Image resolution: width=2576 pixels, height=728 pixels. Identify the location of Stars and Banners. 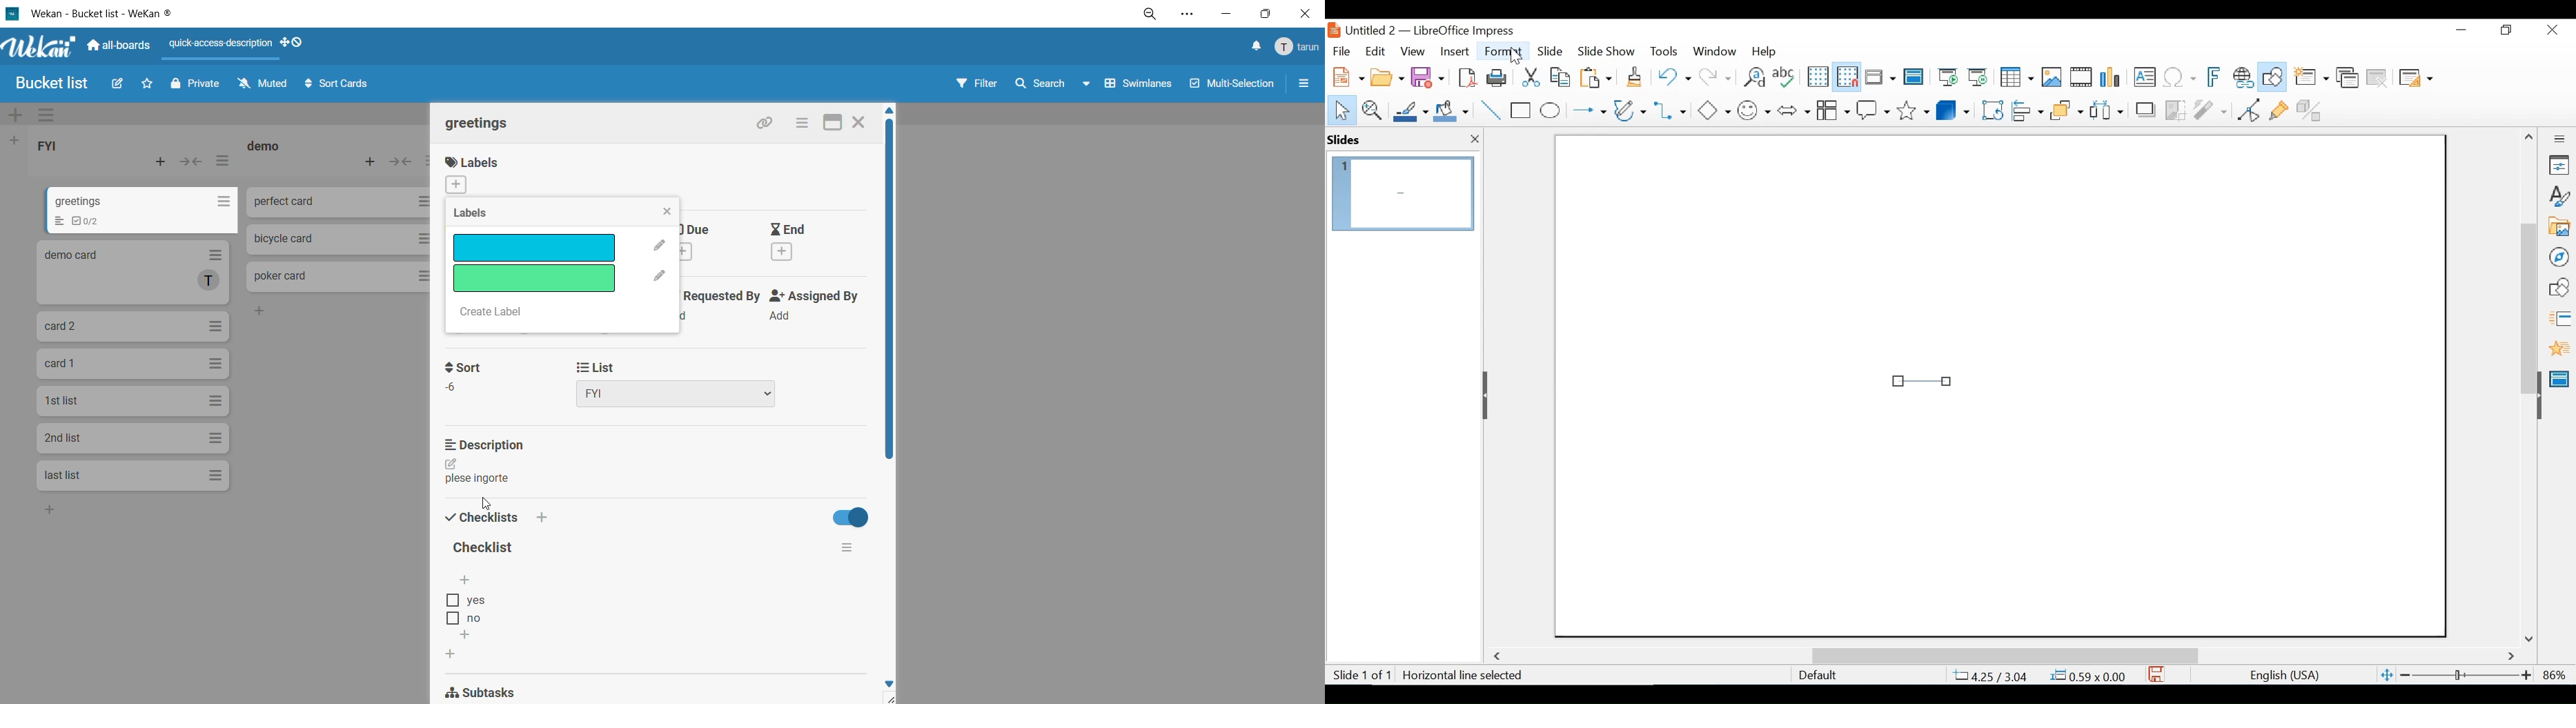
(1914, 108).